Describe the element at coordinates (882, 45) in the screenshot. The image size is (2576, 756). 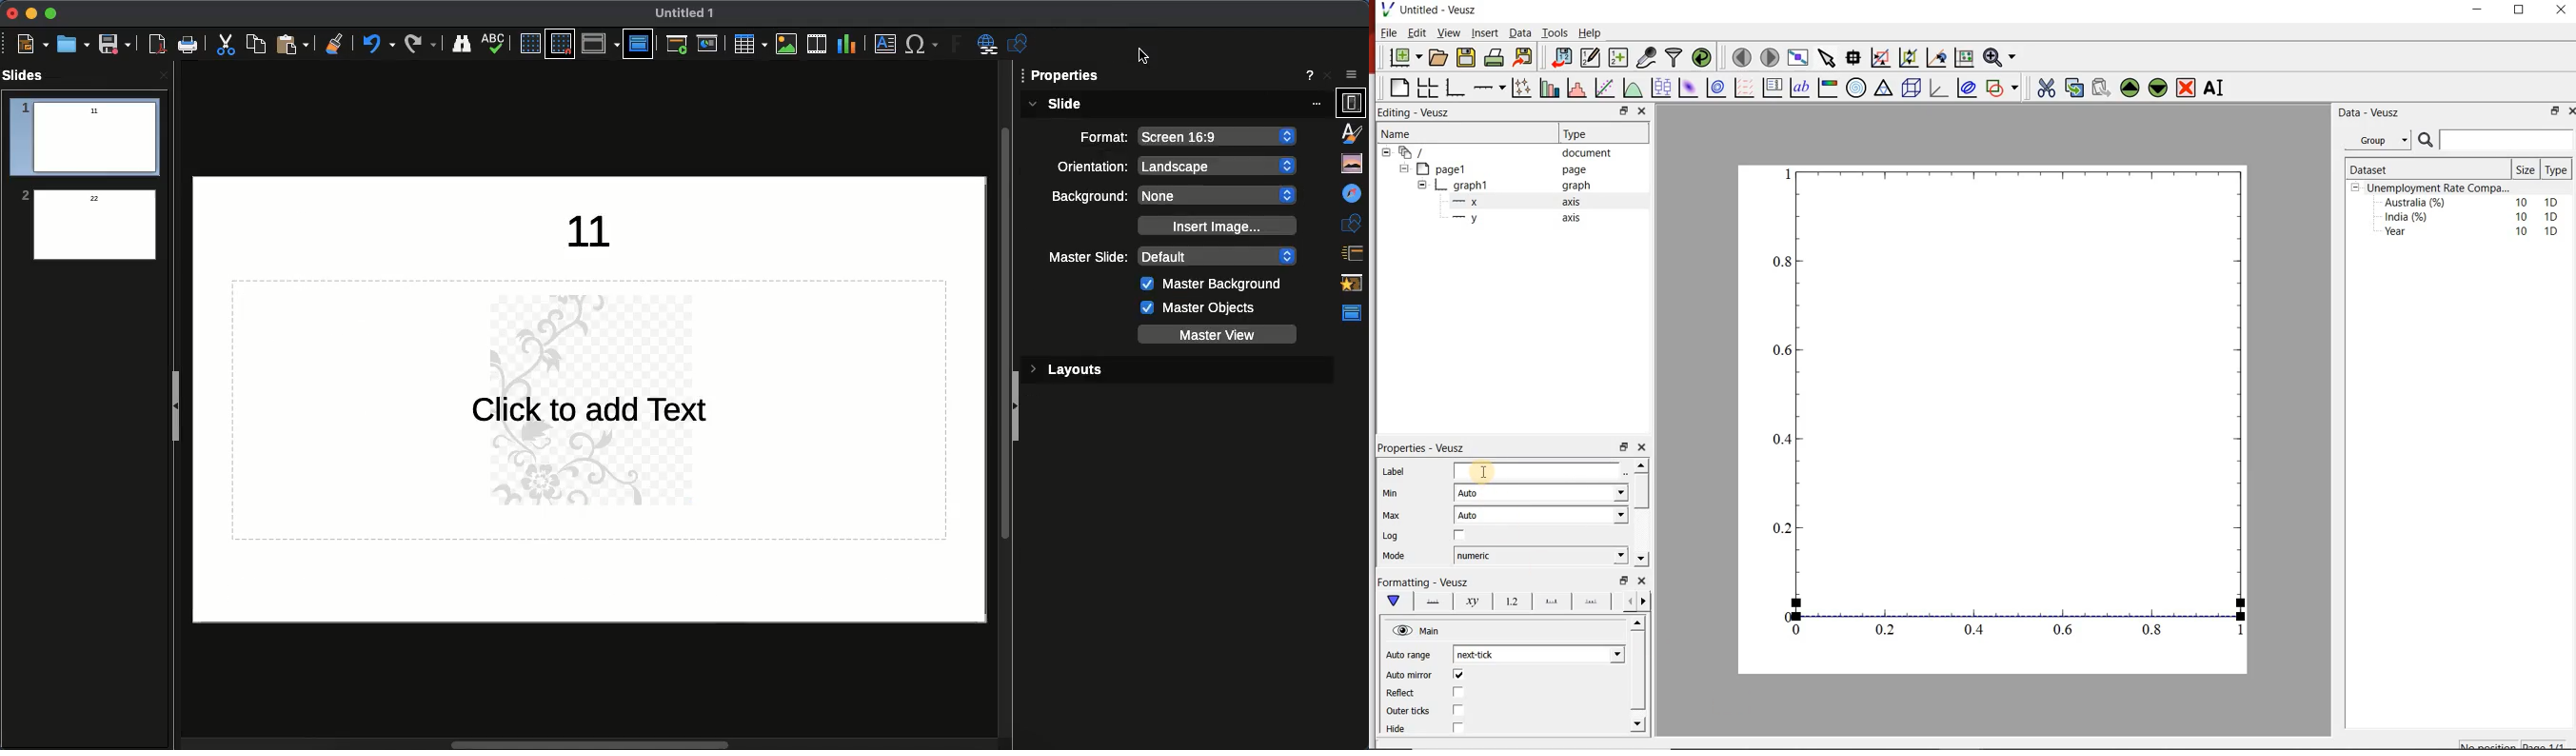
I see `Textbox` at that location.